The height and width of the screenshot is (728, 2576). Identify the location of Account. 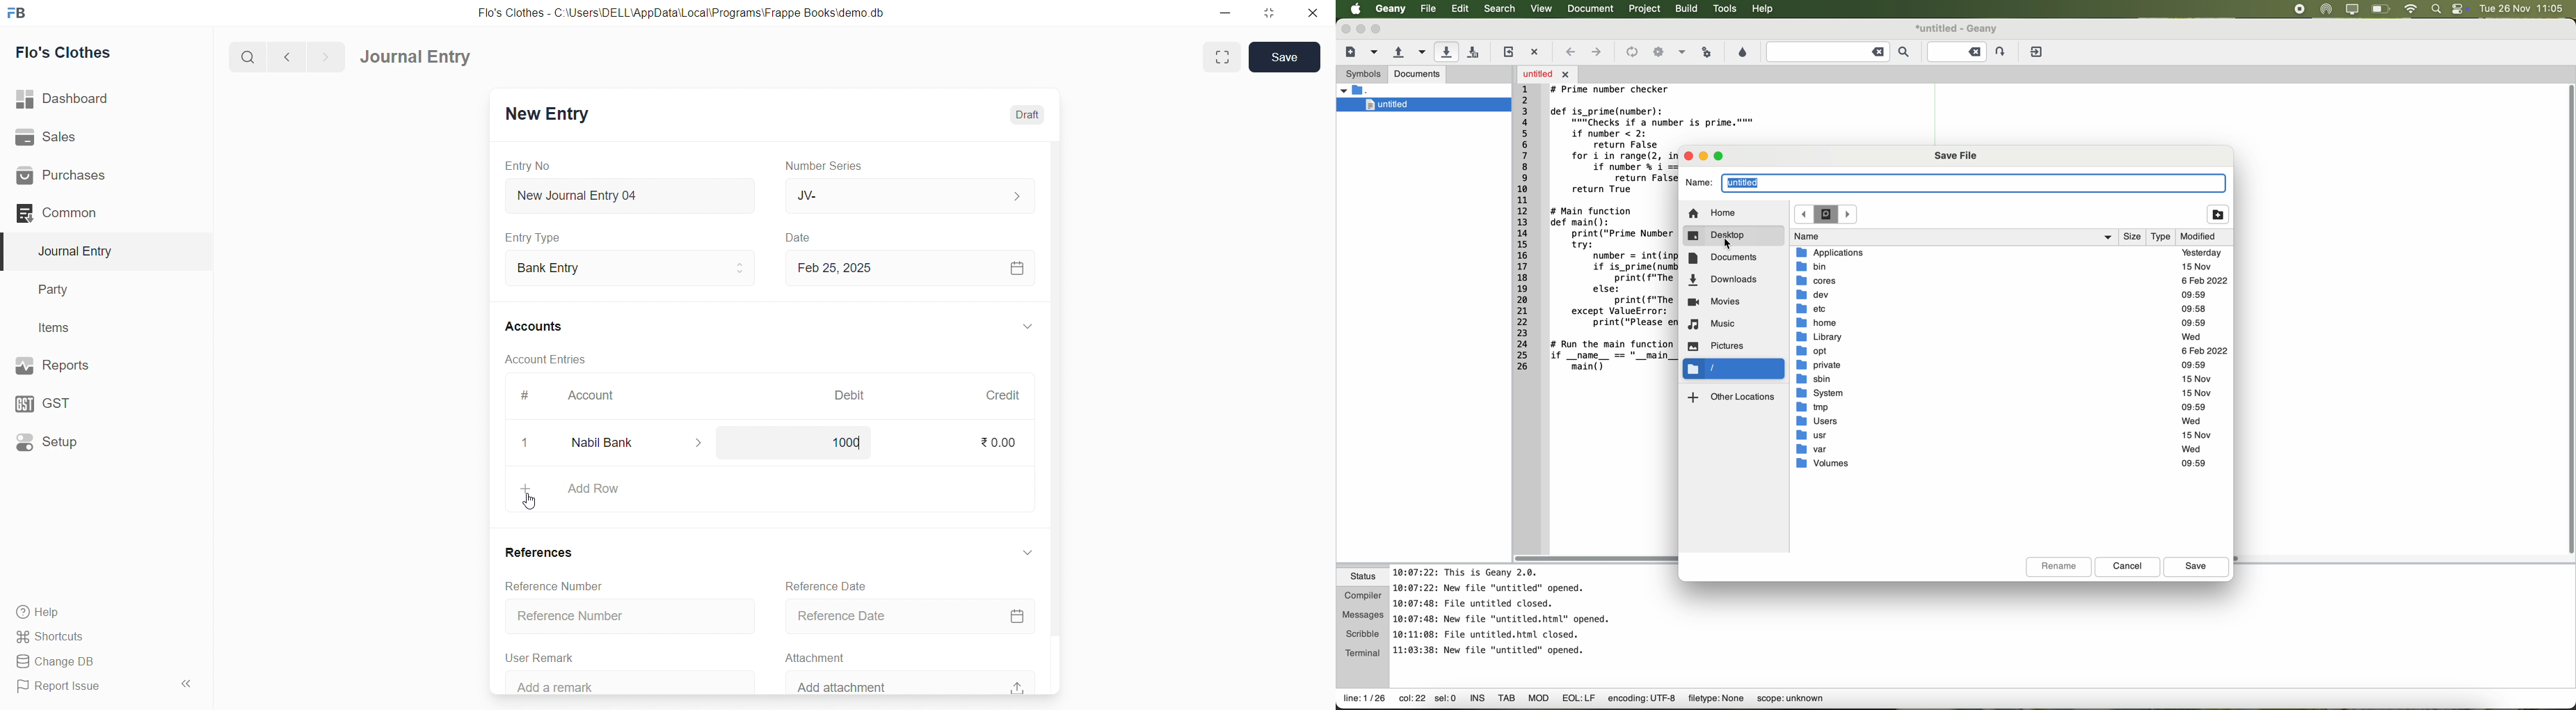
(588, 398).